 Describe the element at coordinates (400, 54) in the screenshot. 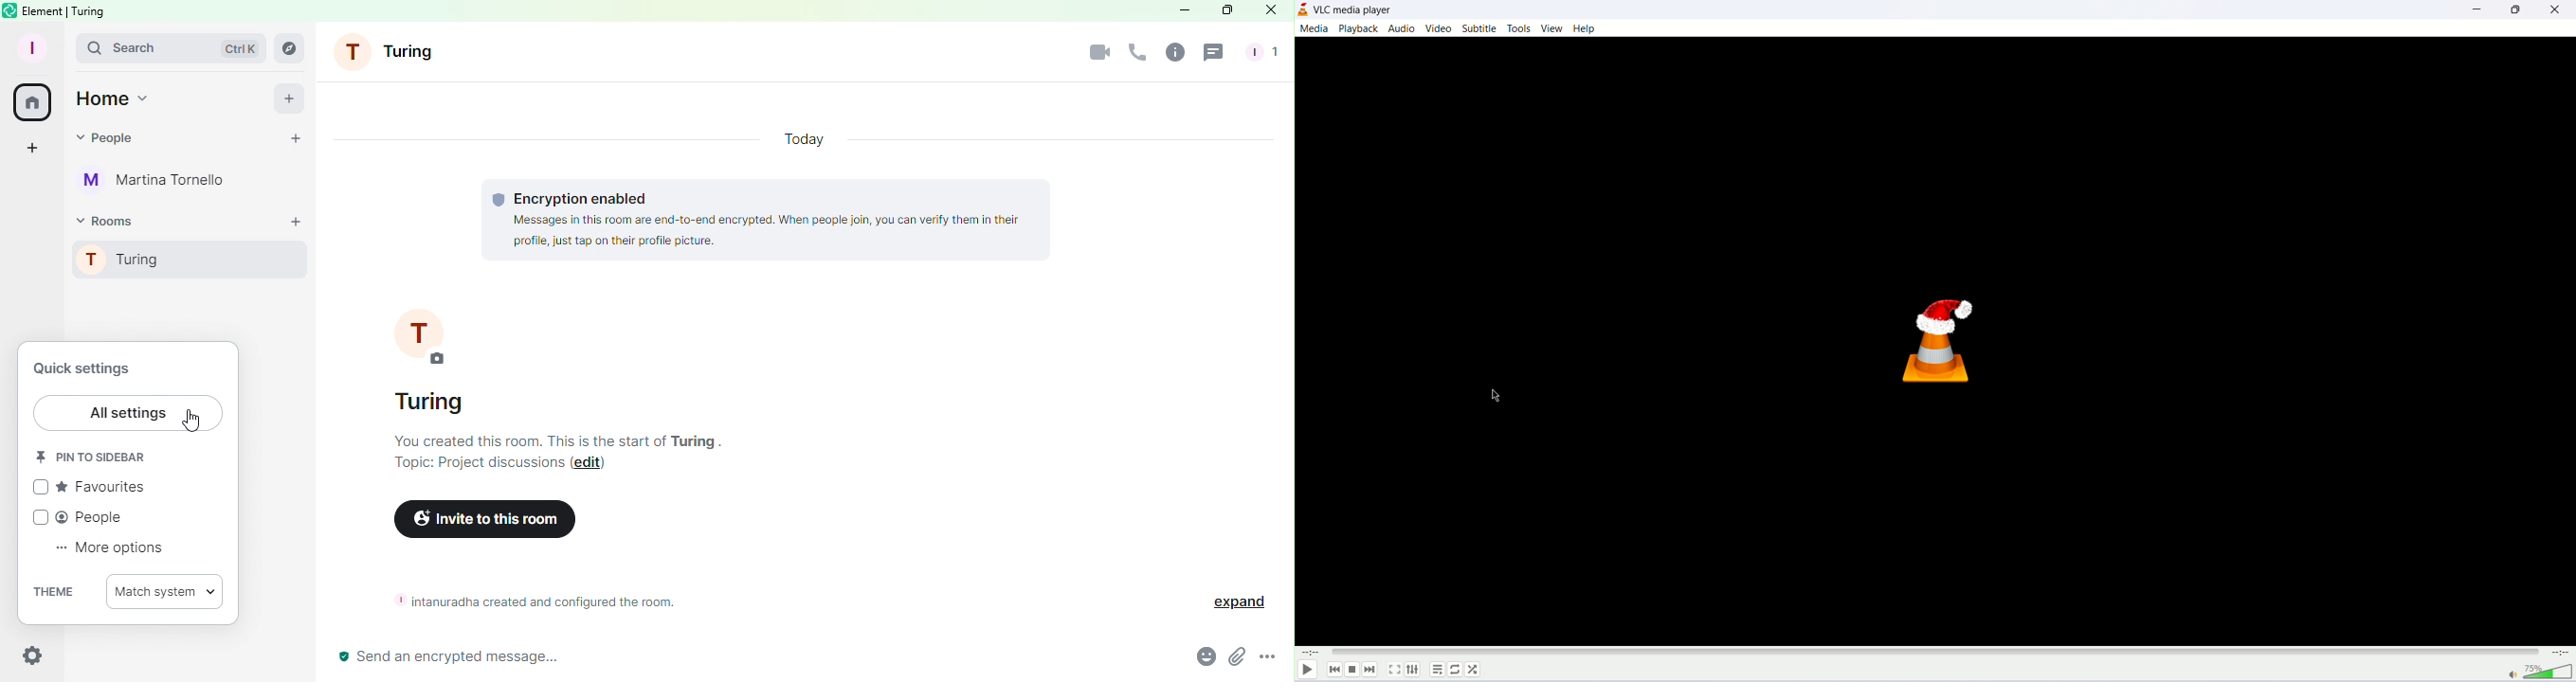

I see `Turing ` at that location.